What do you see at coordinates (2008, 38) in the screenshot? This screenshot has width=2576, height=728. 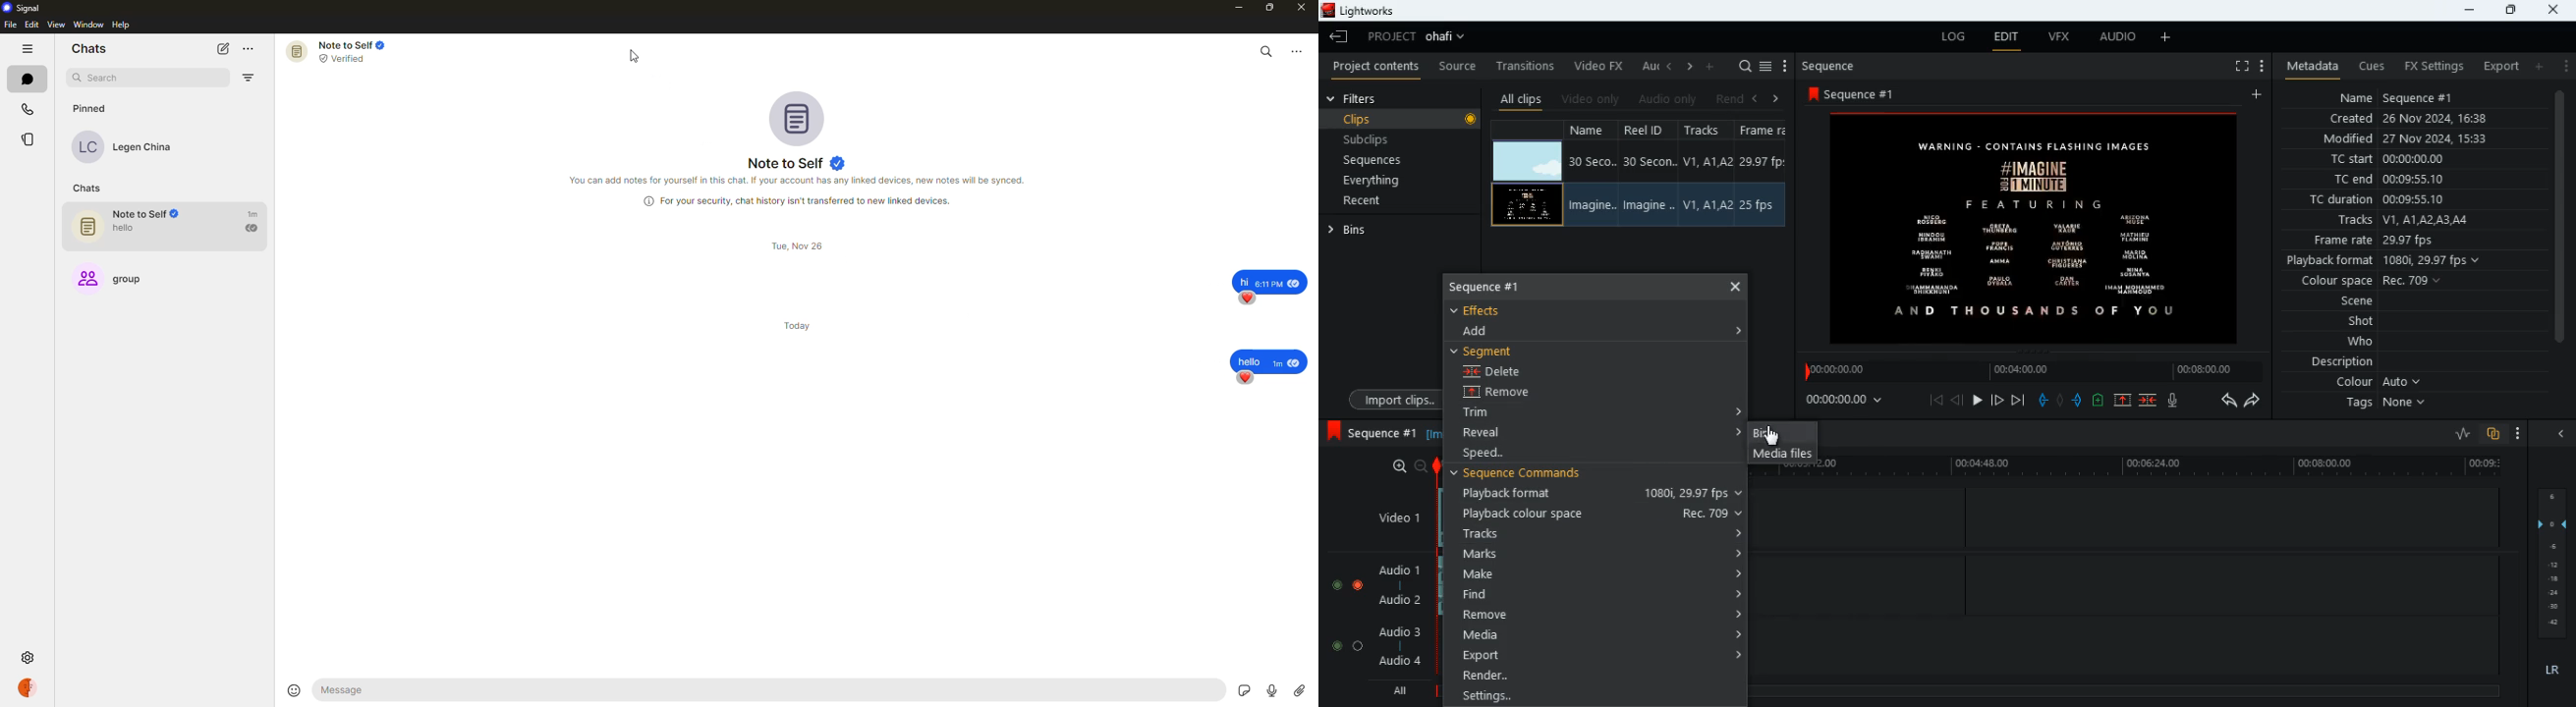 I see `edit` at bounding box center [2008, 38].